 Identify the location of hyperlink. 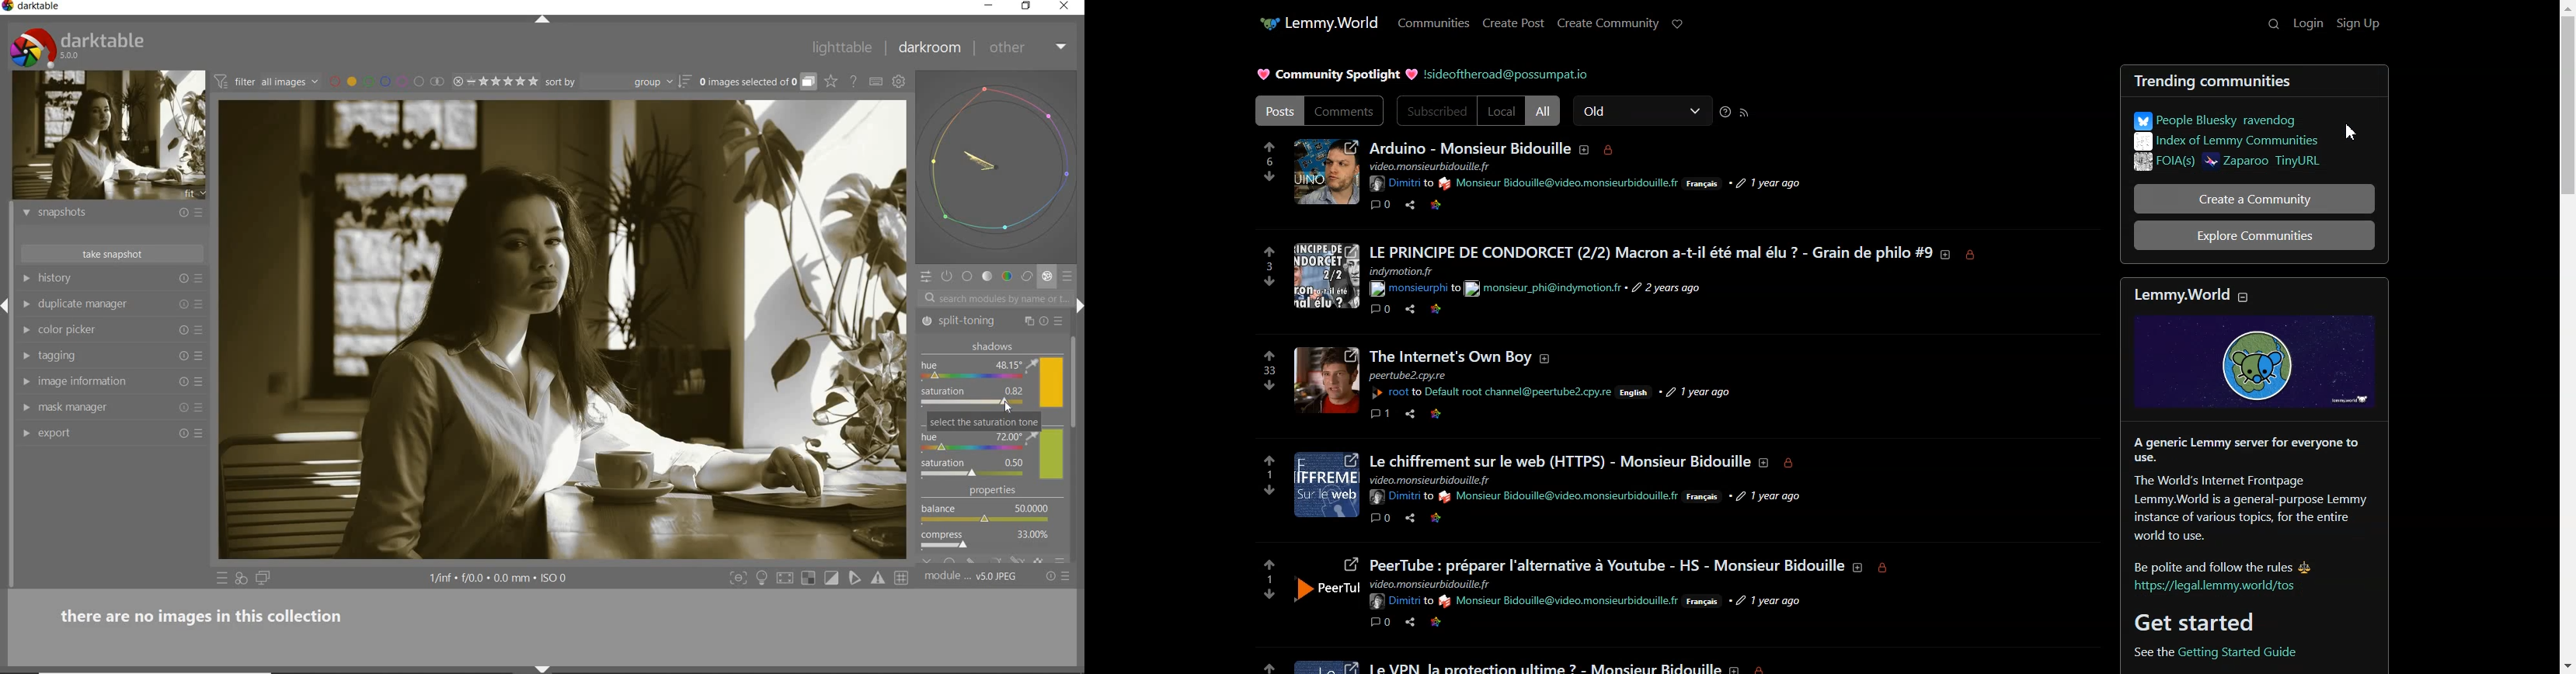
(1561, 183).